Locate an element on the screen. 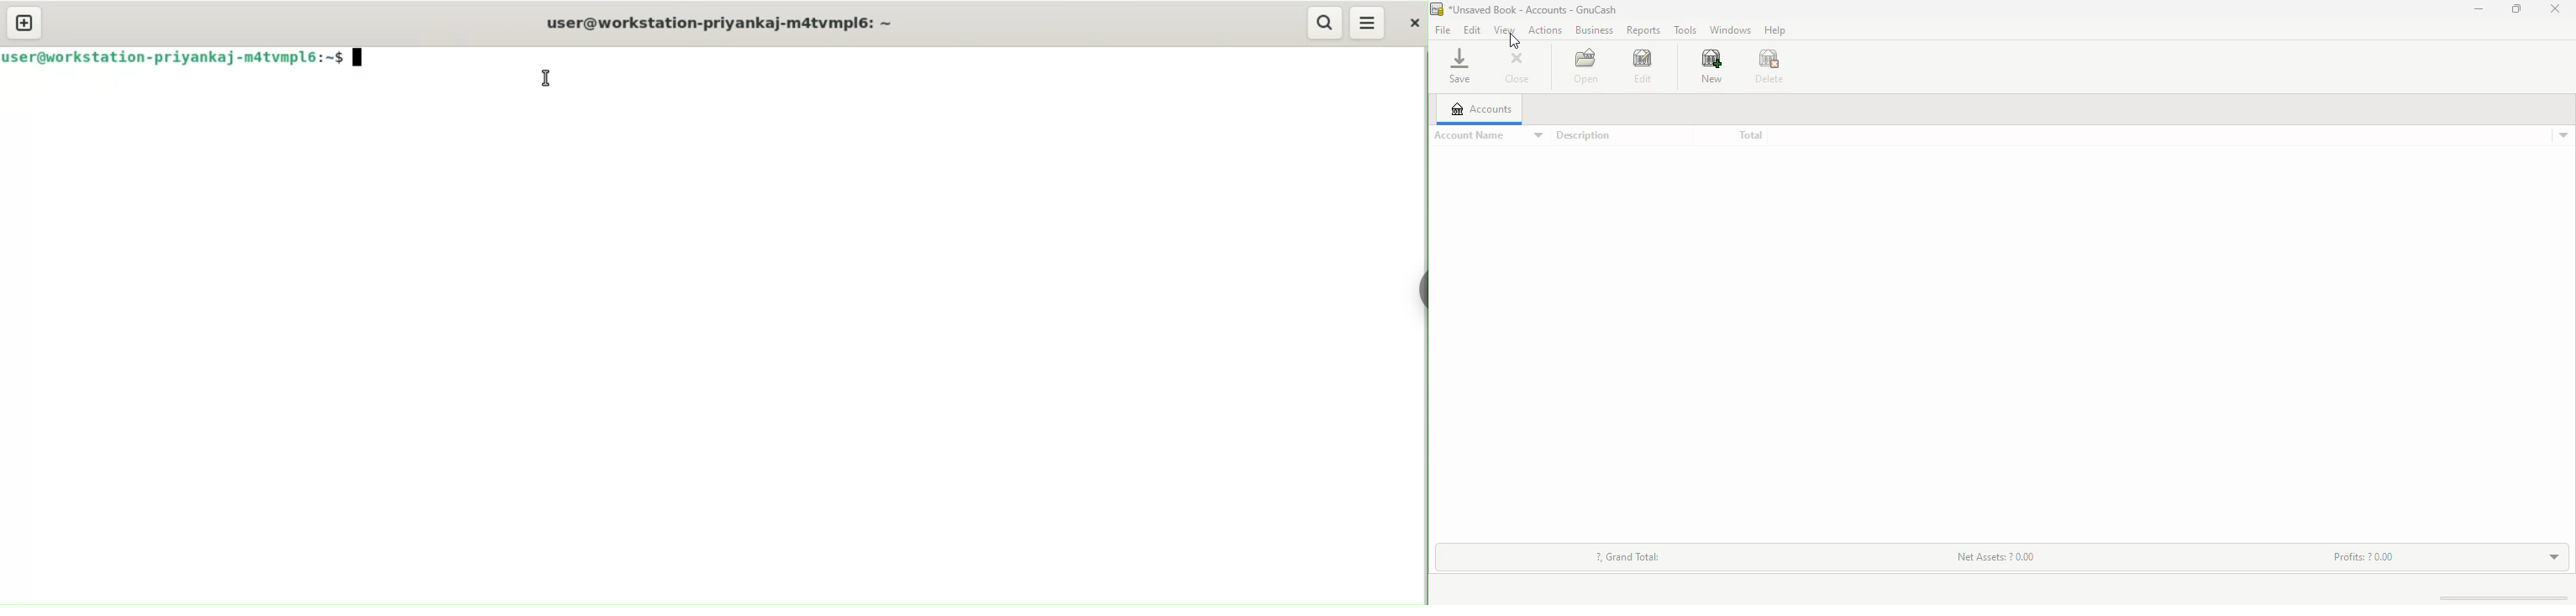 This screenshot has height=616, width=2576. save is located at coordinates (1459, 66).